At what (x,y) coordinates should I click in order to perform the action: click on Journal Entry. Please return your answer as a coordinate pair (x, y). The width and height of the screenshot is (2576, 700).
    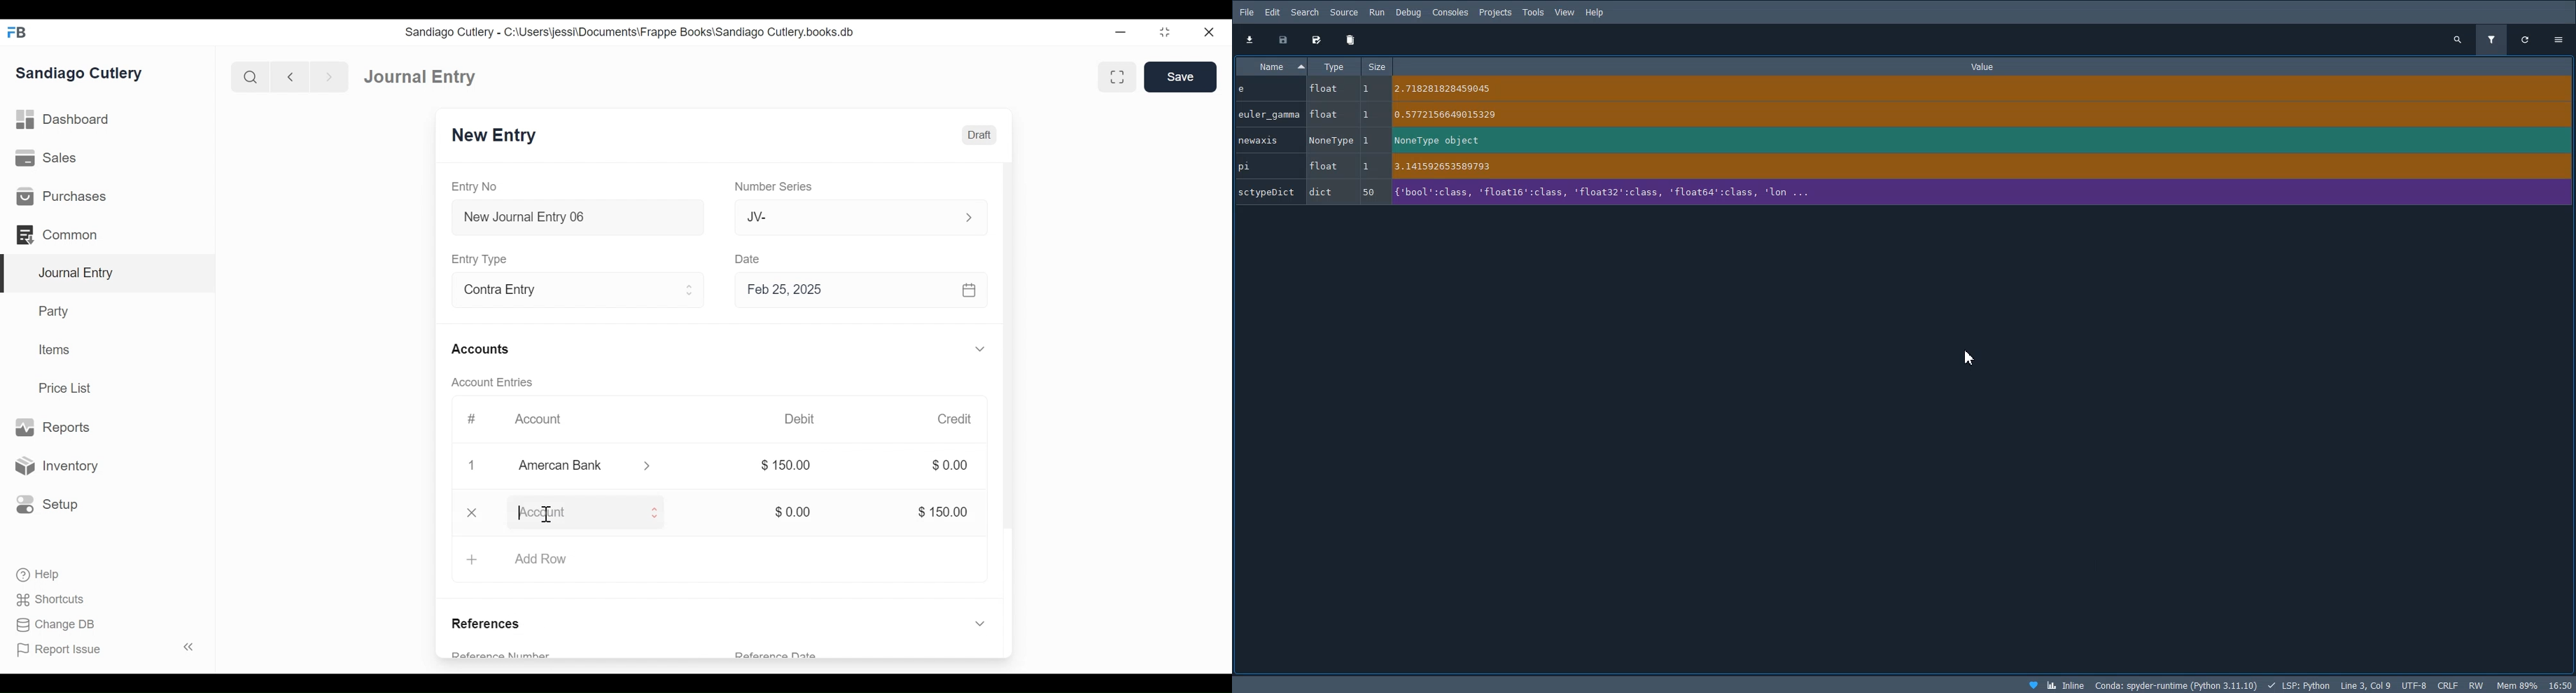
    Looking at the image, I should click on (420, 76).